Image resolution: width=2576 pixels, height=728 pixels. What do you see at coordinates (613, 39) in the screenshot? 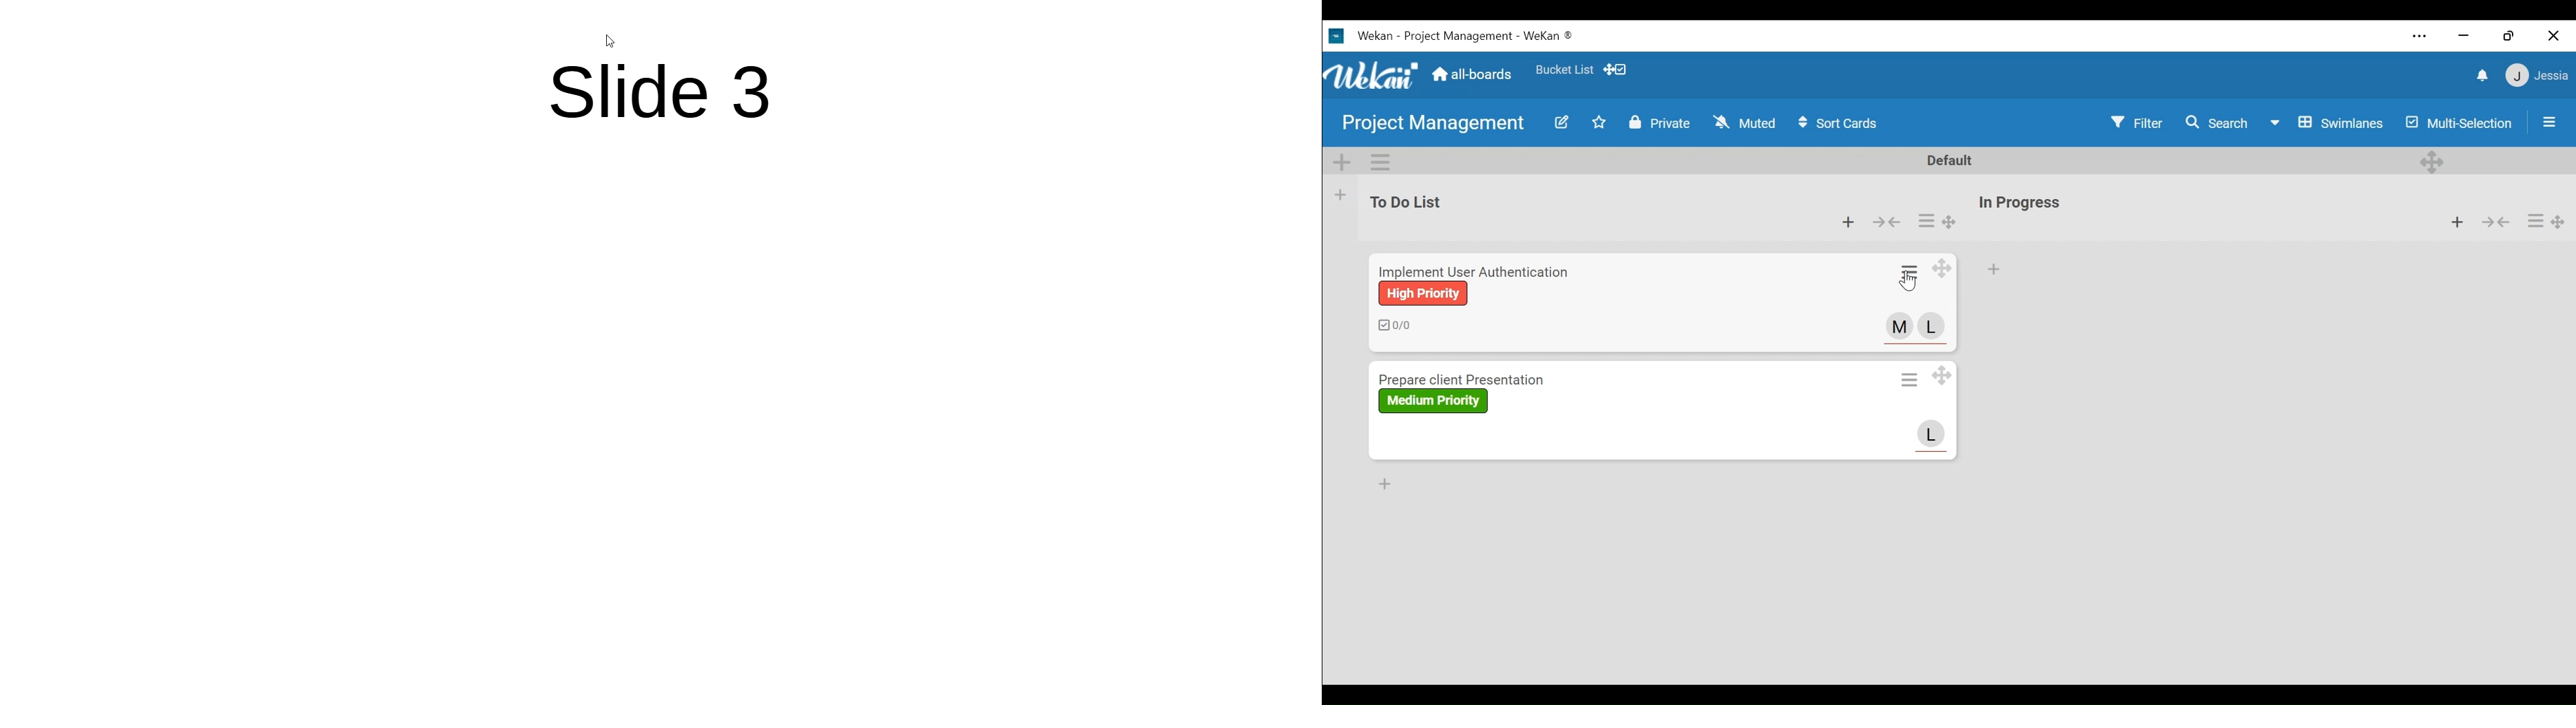
I see `cursor` at bounding box center [613, 39].